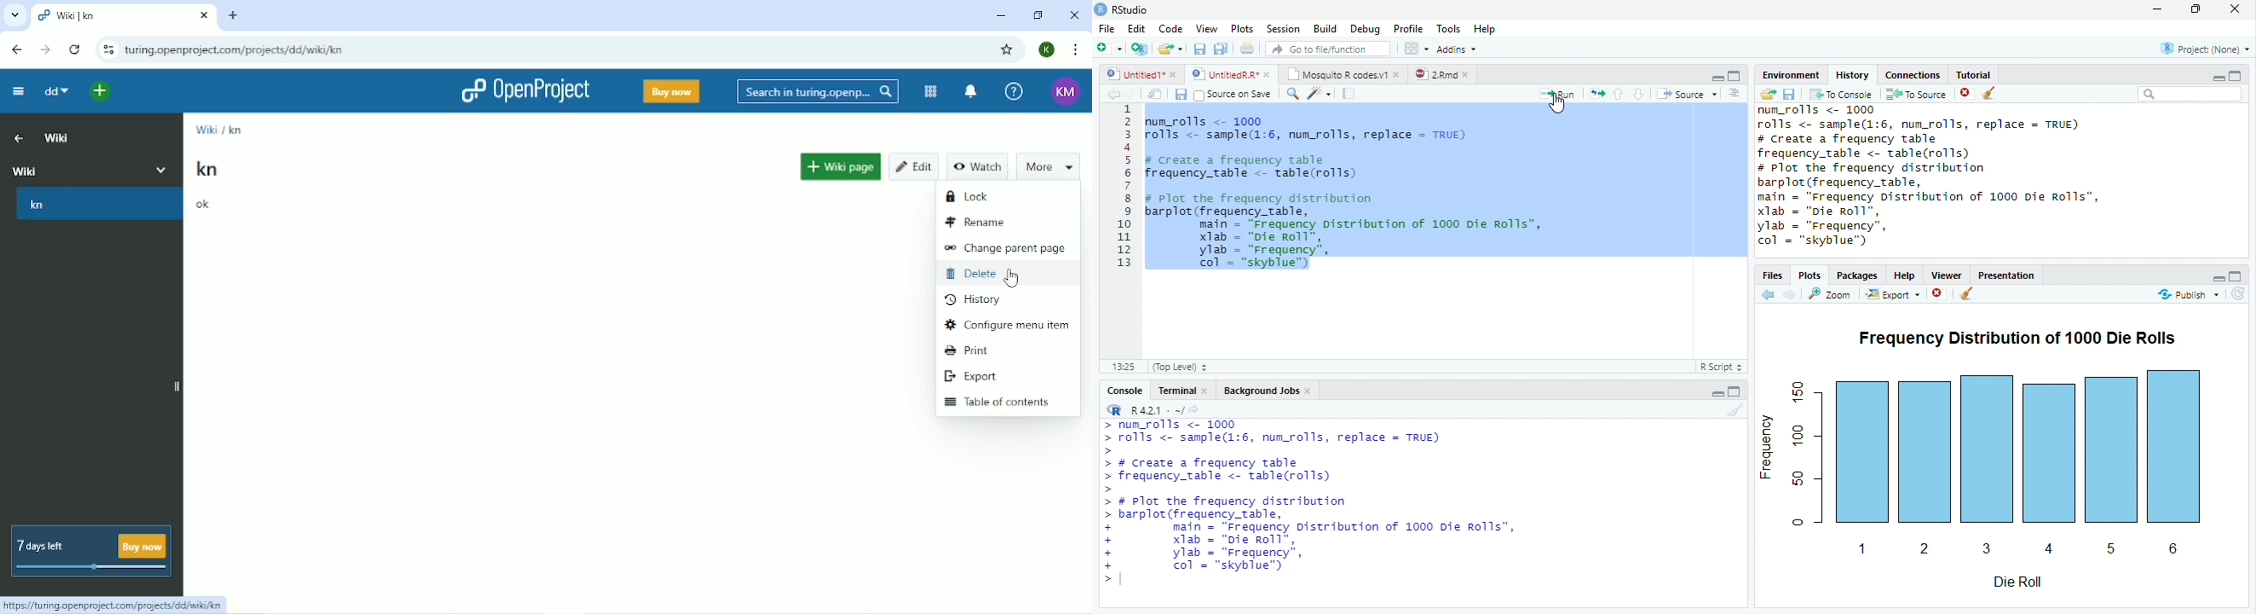 The image size is (2268, 616). Describe the element at coordinates (2113, 548) in the screenshot. I see `5` at that location.